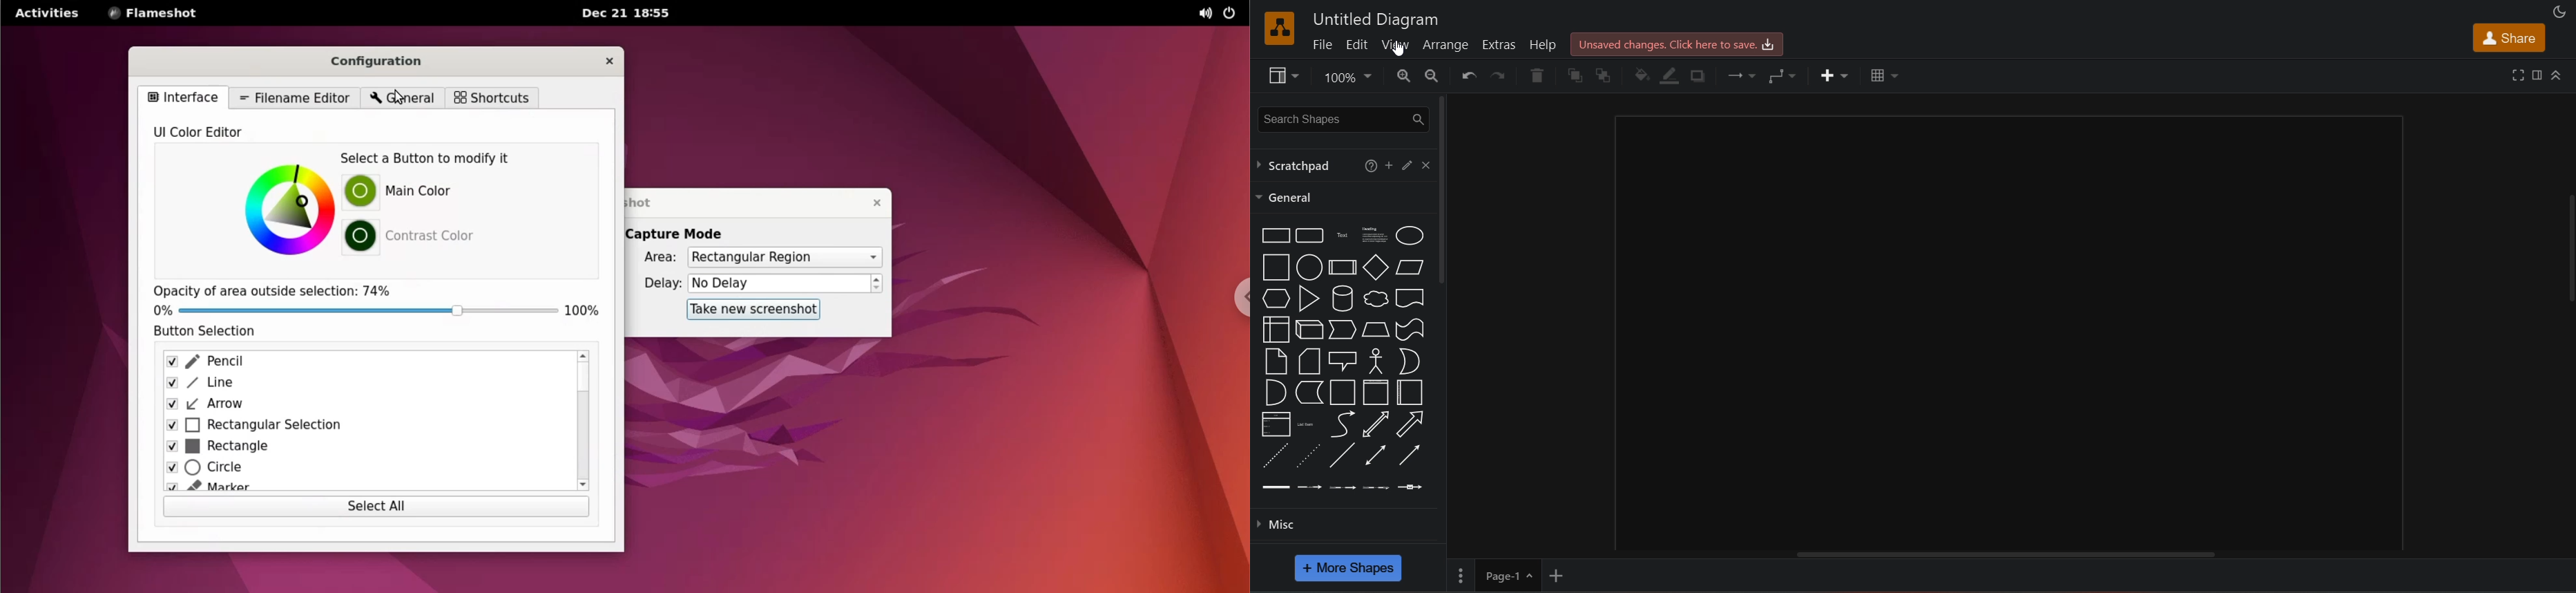 This screenshot has height=616, width=2576. Describe the element at coordinates (1375, 266) in the screenshot. I see `diamond` at that location.